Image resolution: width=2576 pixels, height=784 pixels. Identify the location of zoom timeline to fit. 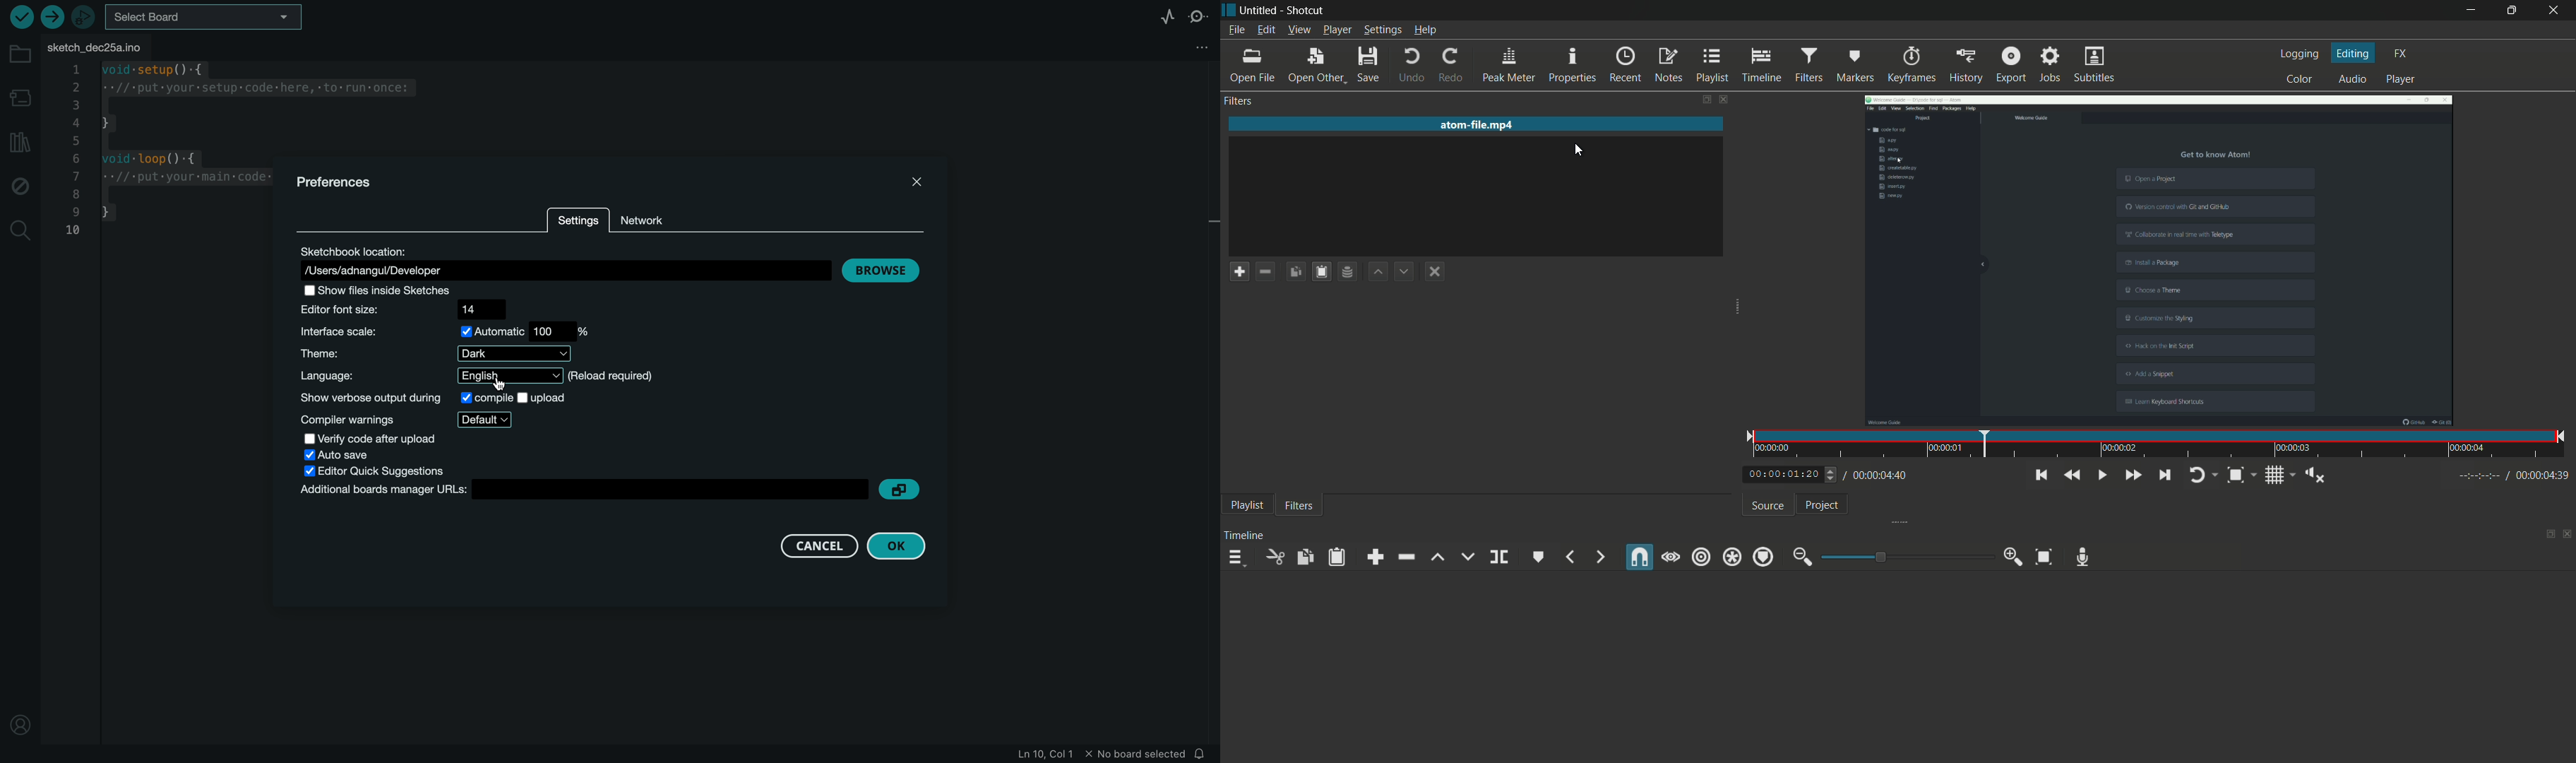
(2044, 557).